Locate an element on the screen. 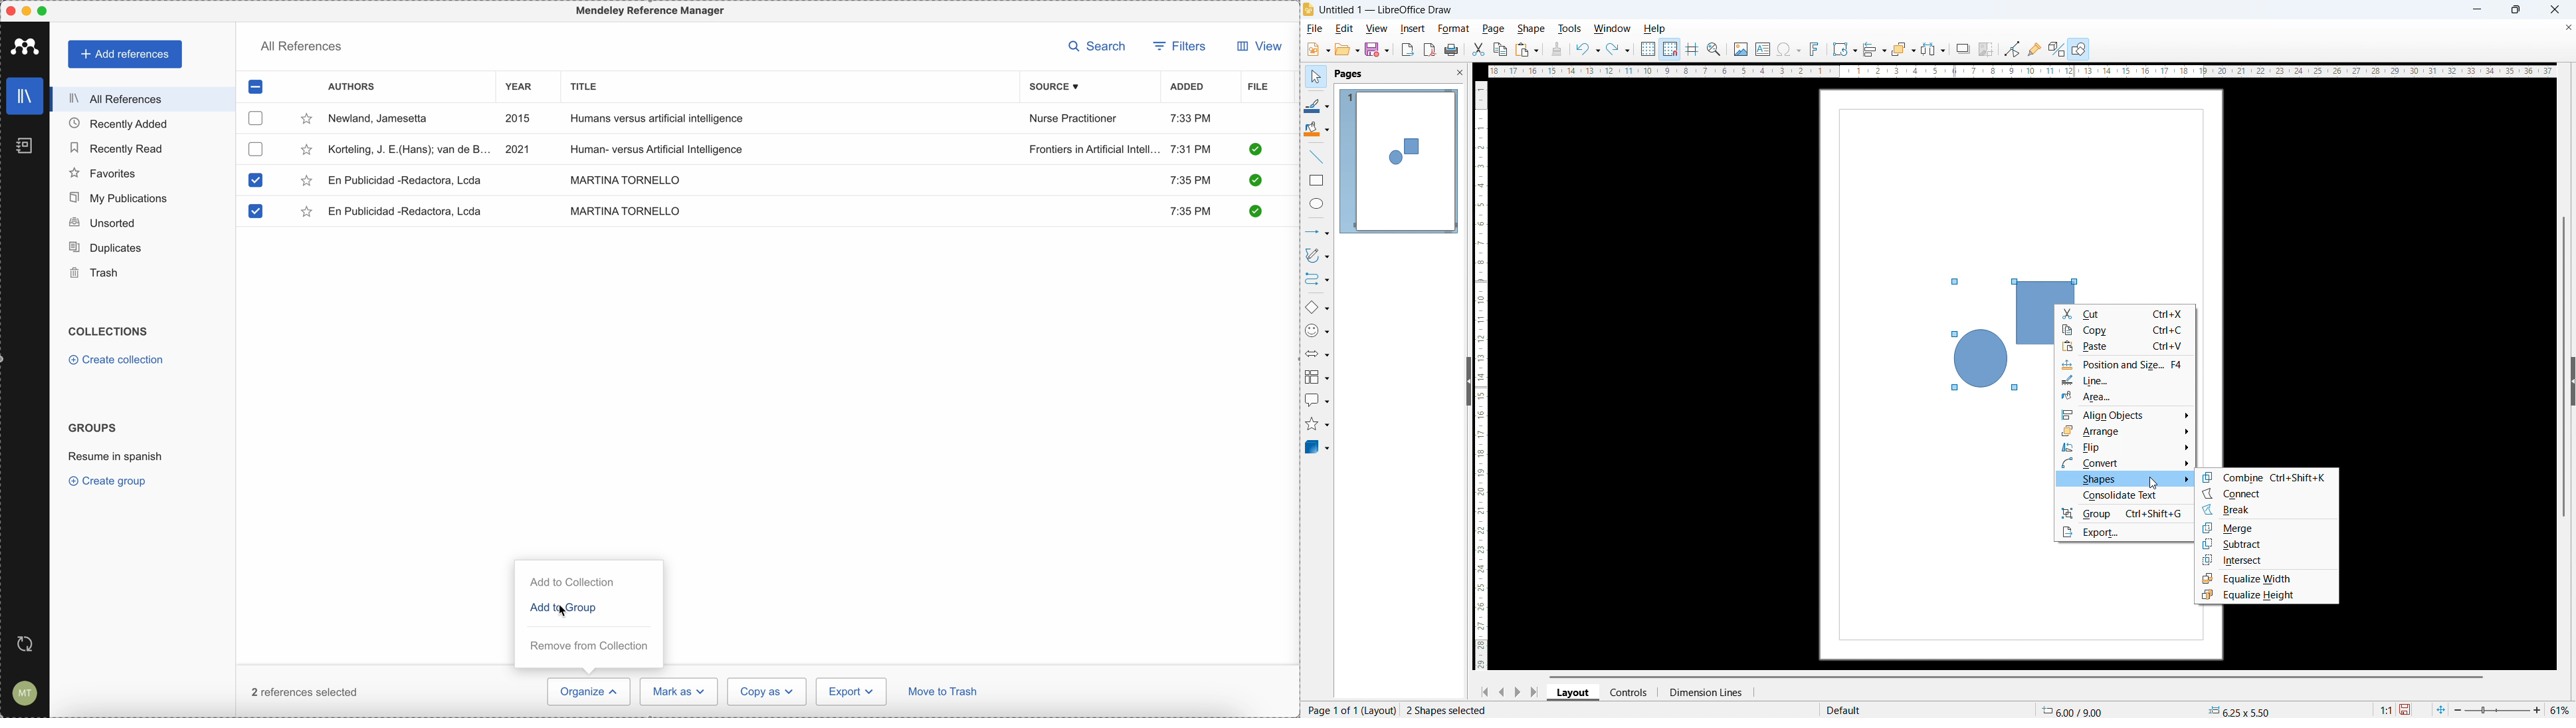 This screenshot has width=2576, height=728. export is located at coordinates (2125, 533).